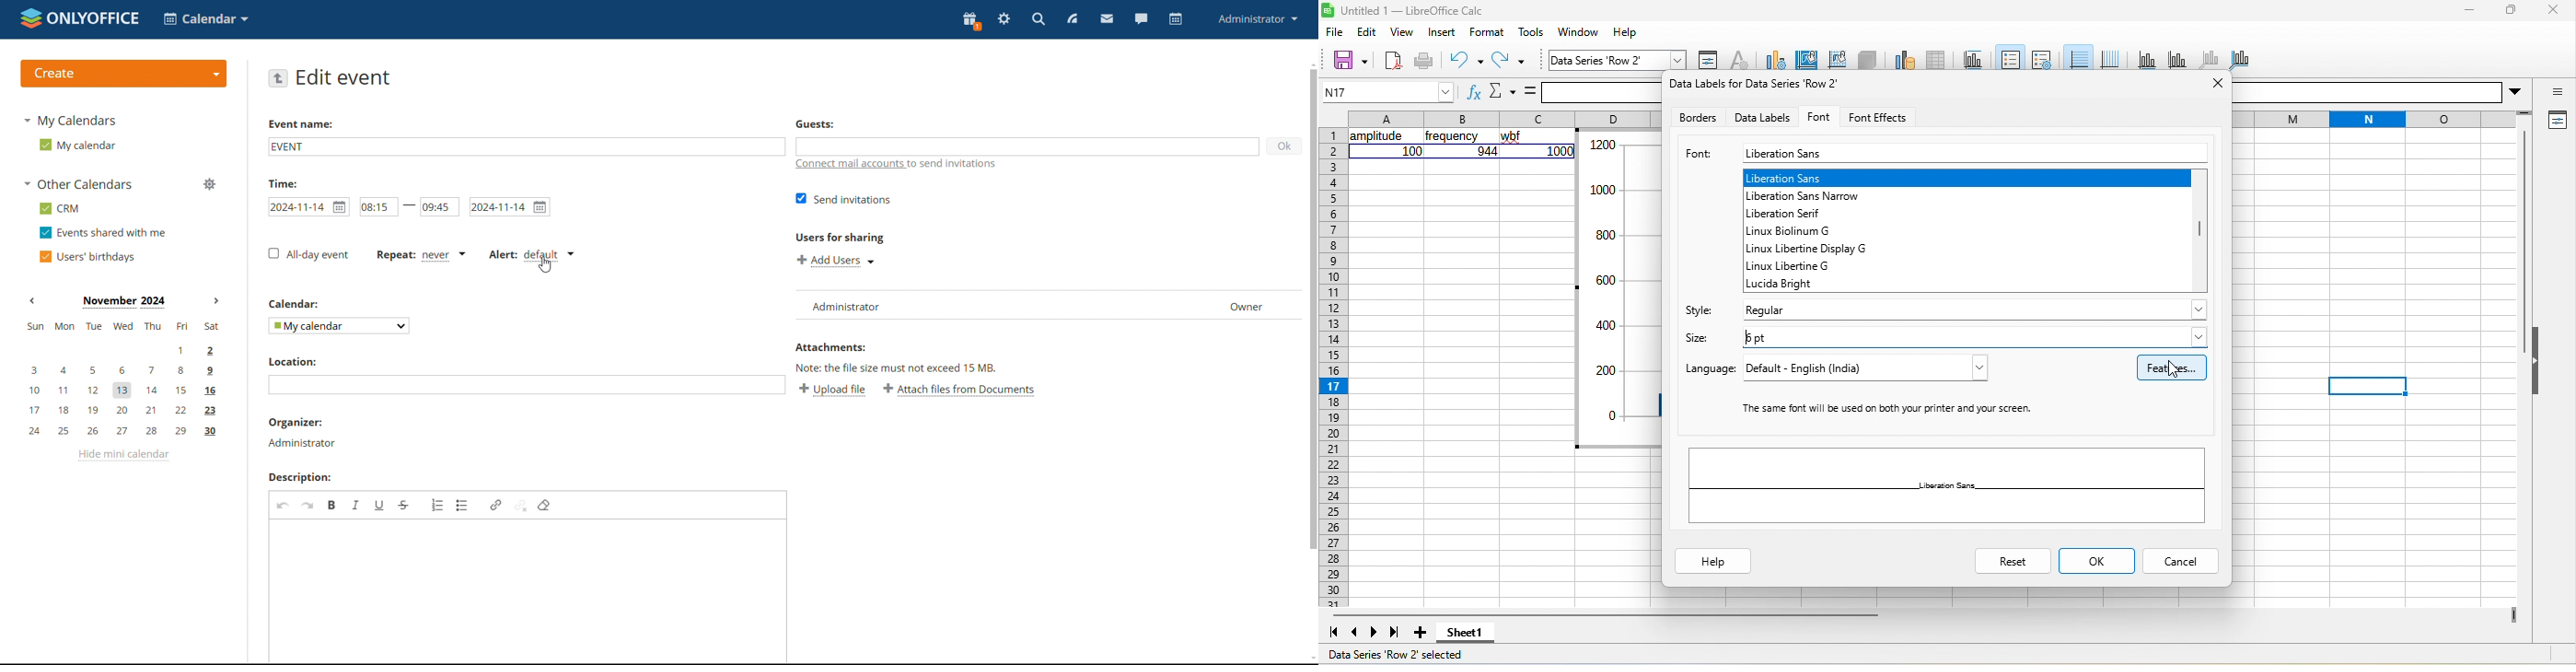 This screenshot has height=672, width=2576. What do you see at coordinates (1821, 114) in the screenshot?
I see `font` at bounding box center [1821, 114].